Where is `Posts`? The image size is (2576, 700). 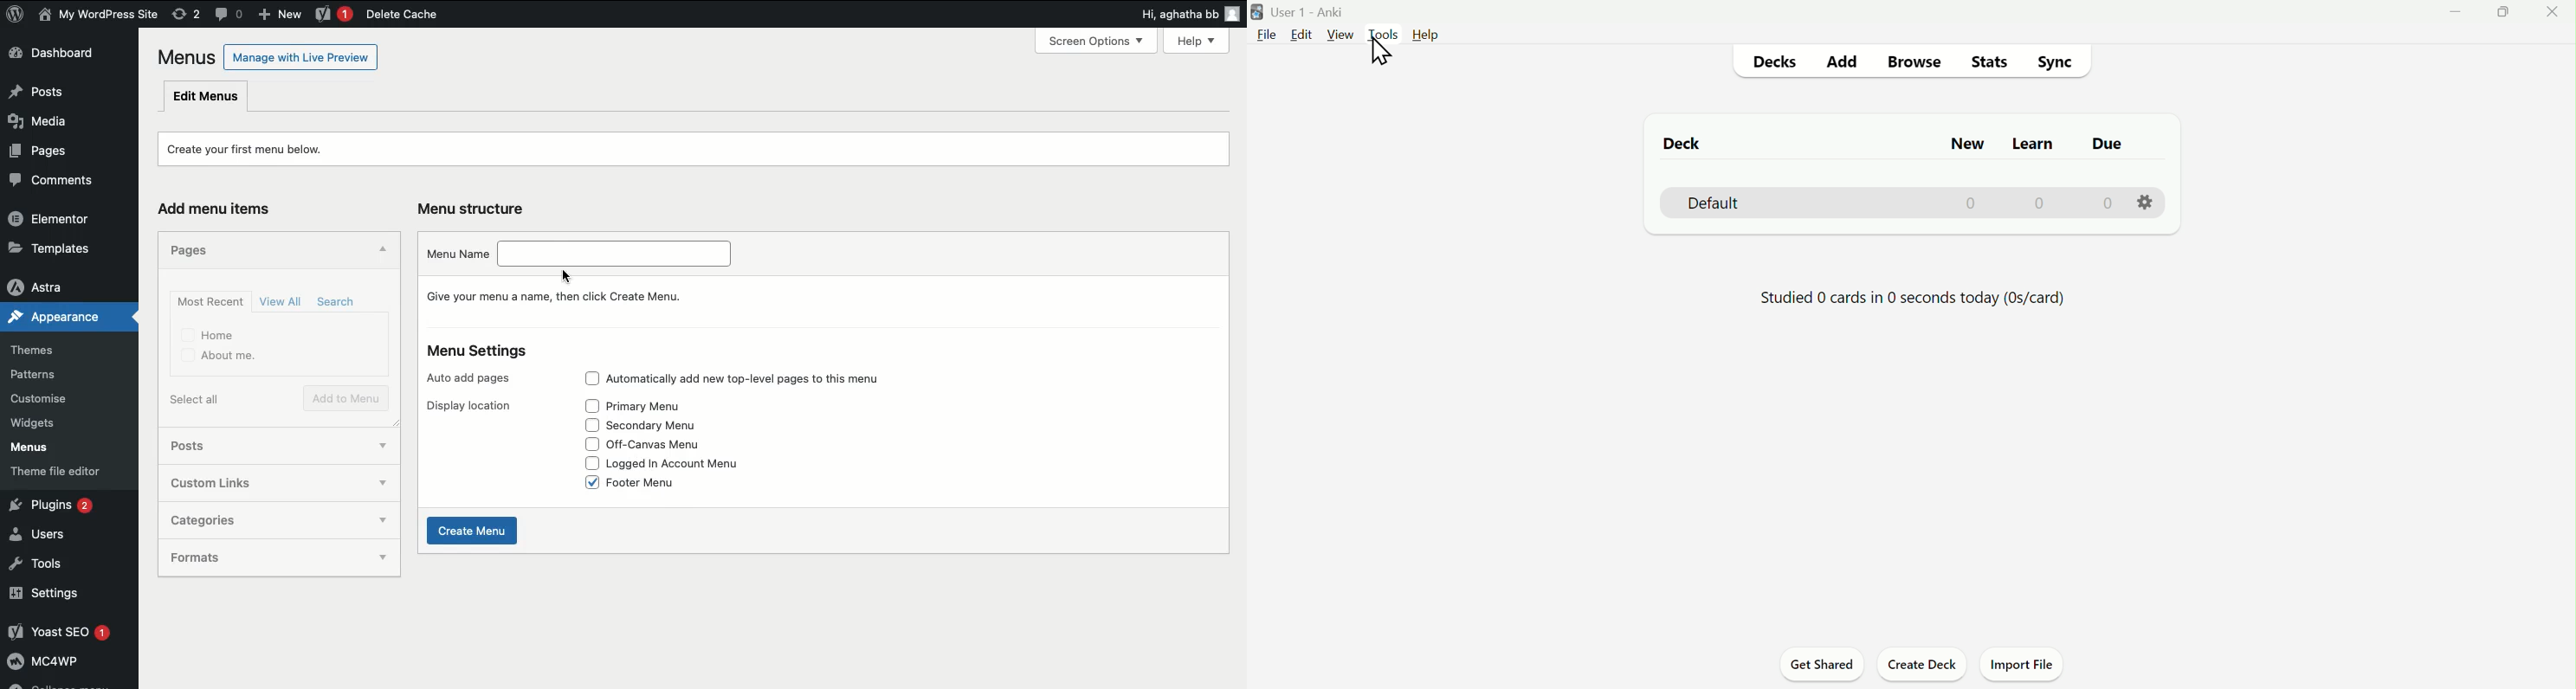 Posts is located at coordinates (64, 93).